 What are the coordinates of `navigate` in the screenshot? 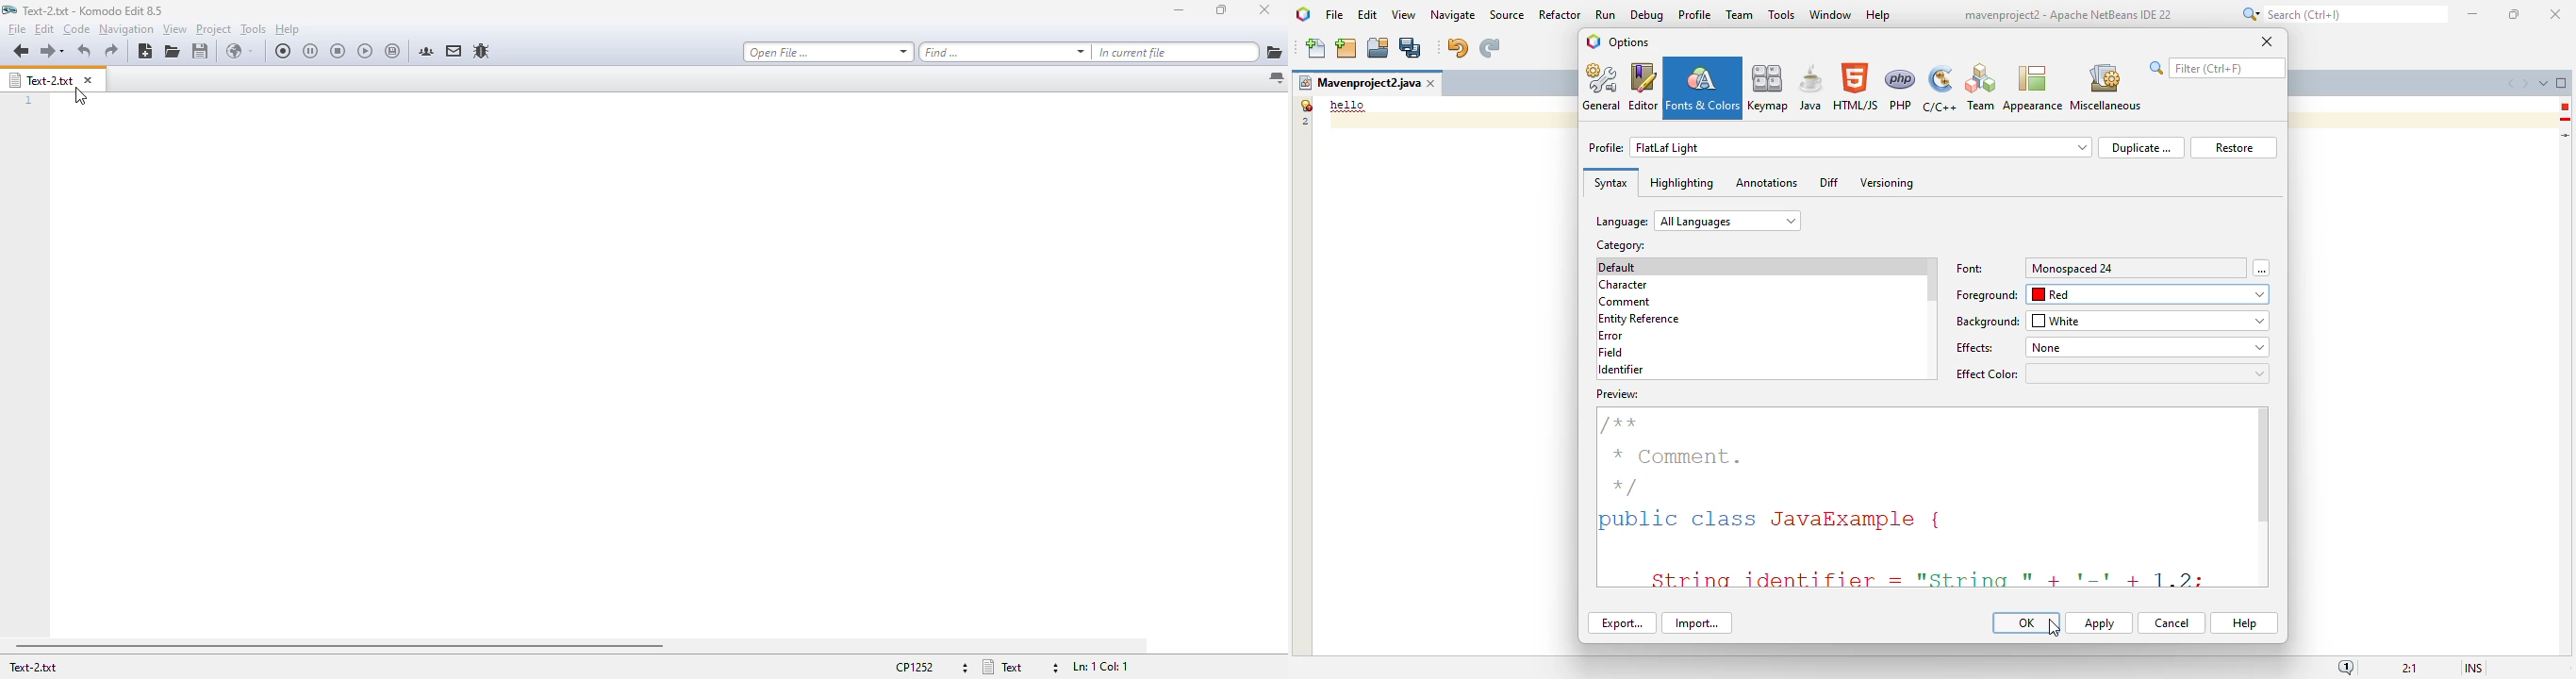 It's located at (1454, 15).